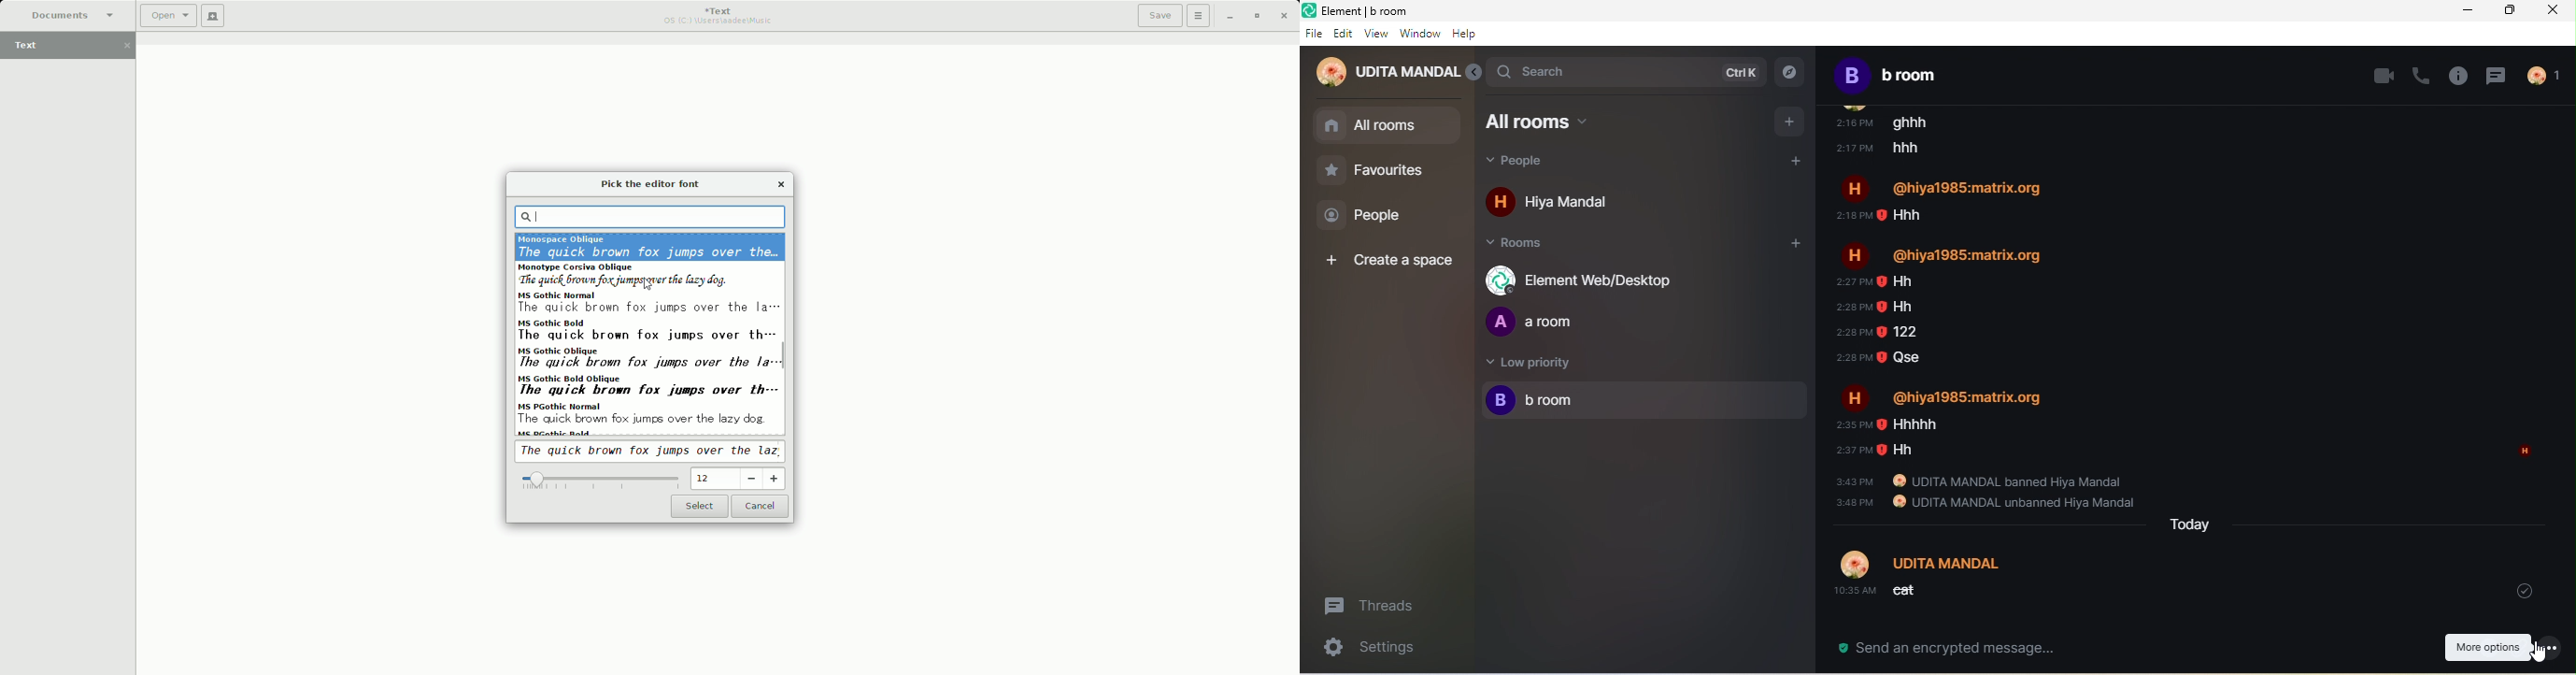 The image size is (2576, 700). Describe the element at coordinates (1557, 122) in the screenshot. I see `all rooms` at that location.